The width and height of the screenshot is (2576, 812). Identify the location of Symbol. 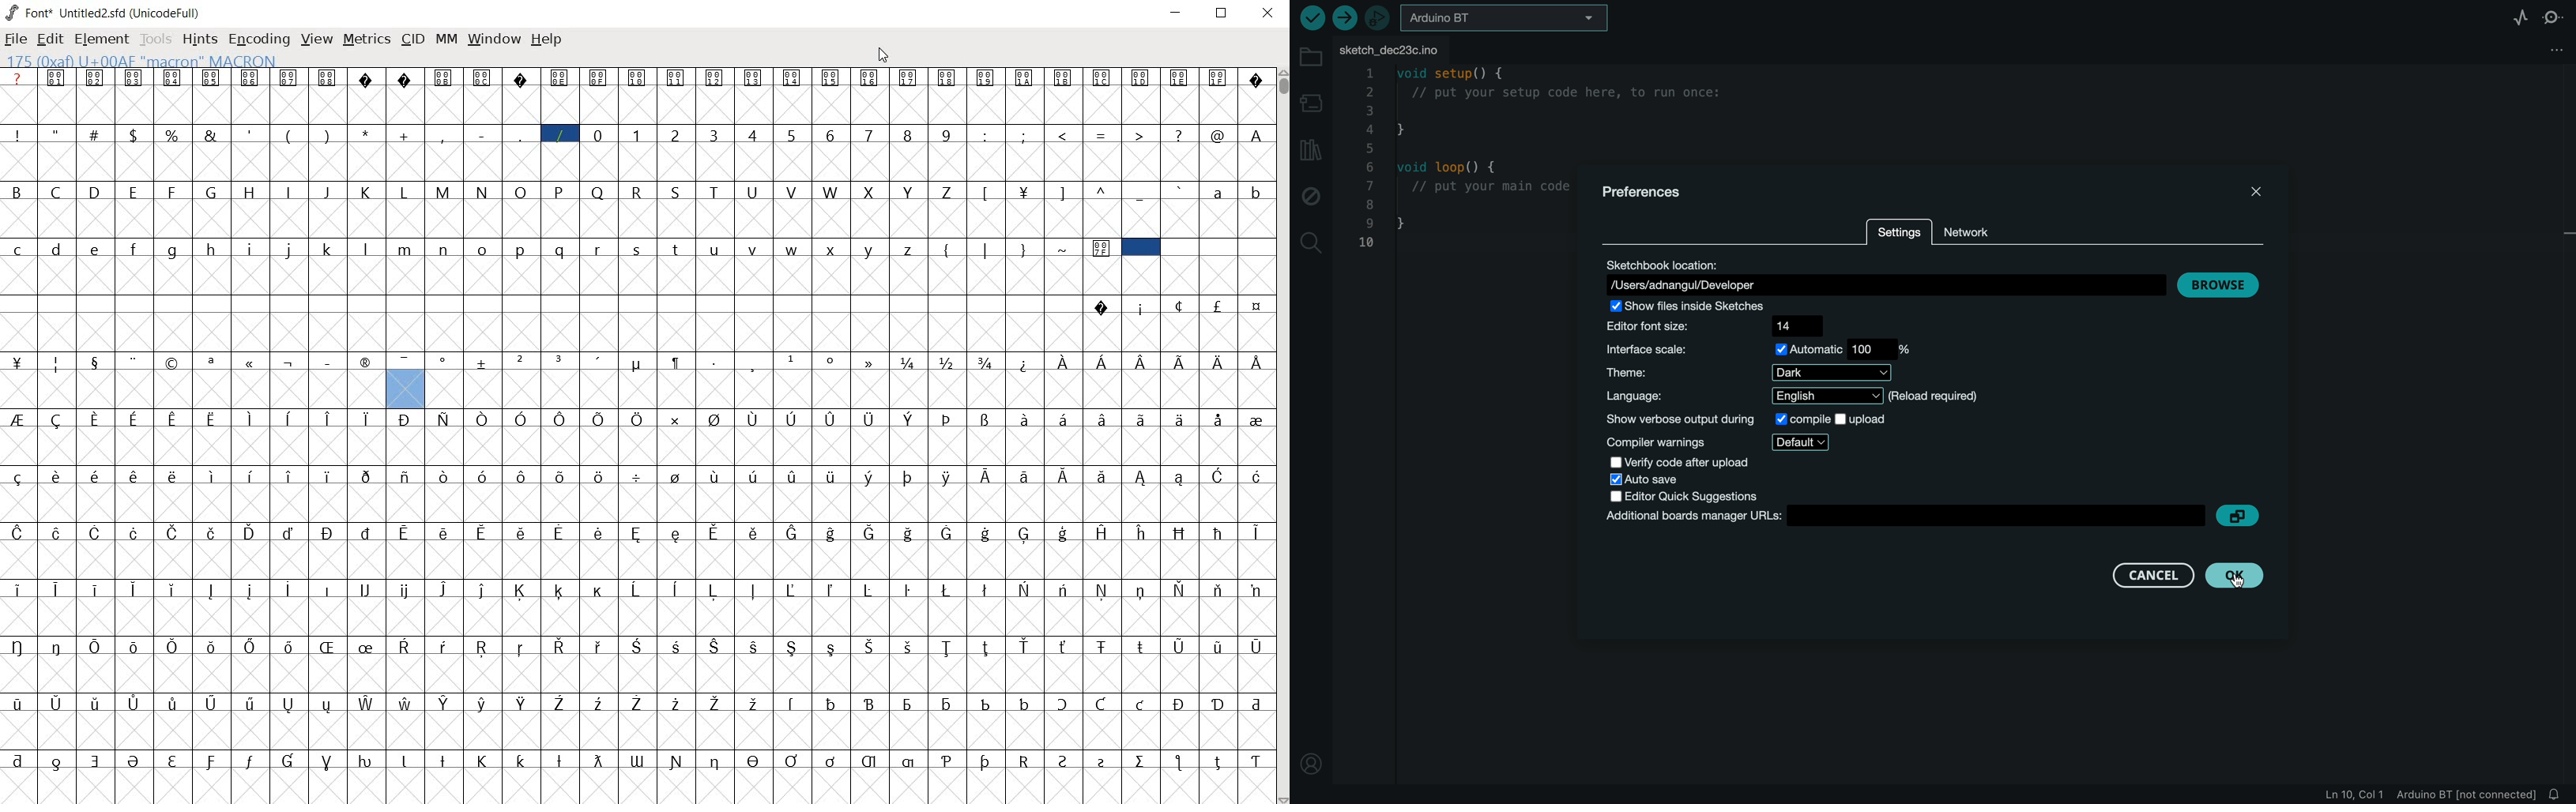
(367, 532).